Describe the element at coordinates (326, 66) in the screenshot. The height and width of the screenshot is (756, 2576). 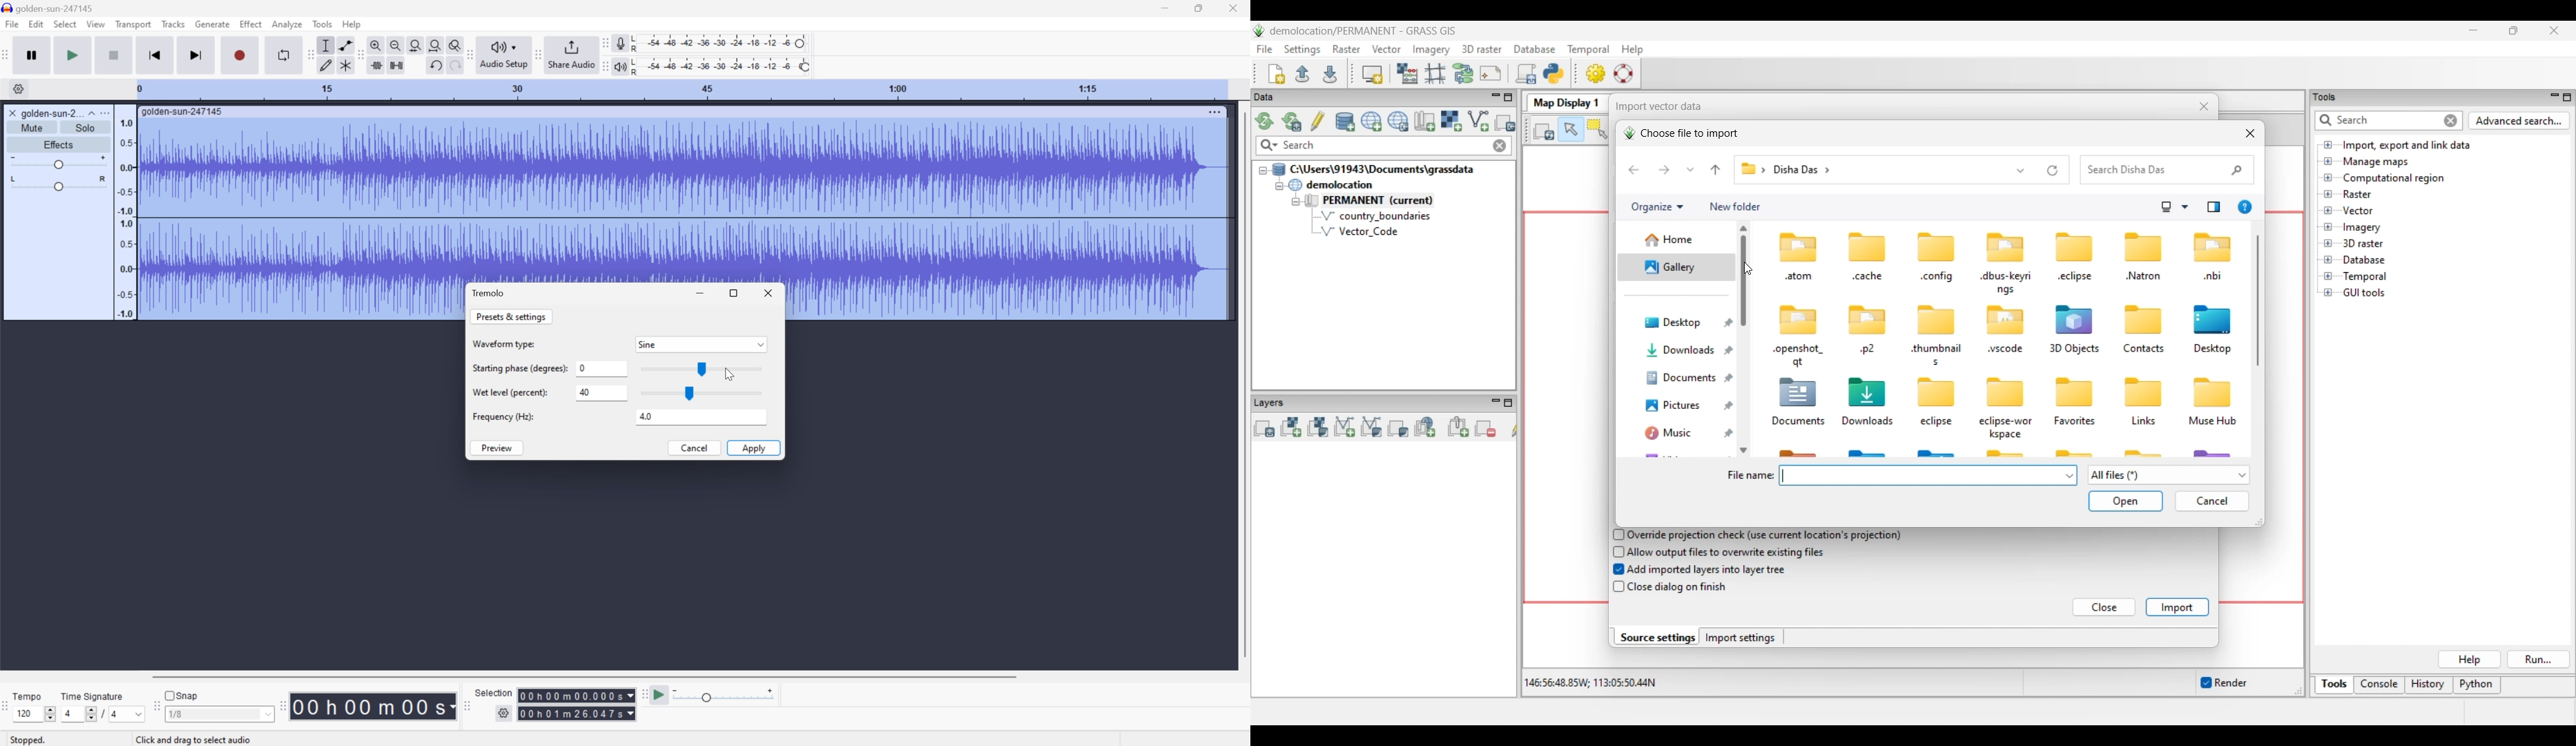
I see `Draw tool` at that location.